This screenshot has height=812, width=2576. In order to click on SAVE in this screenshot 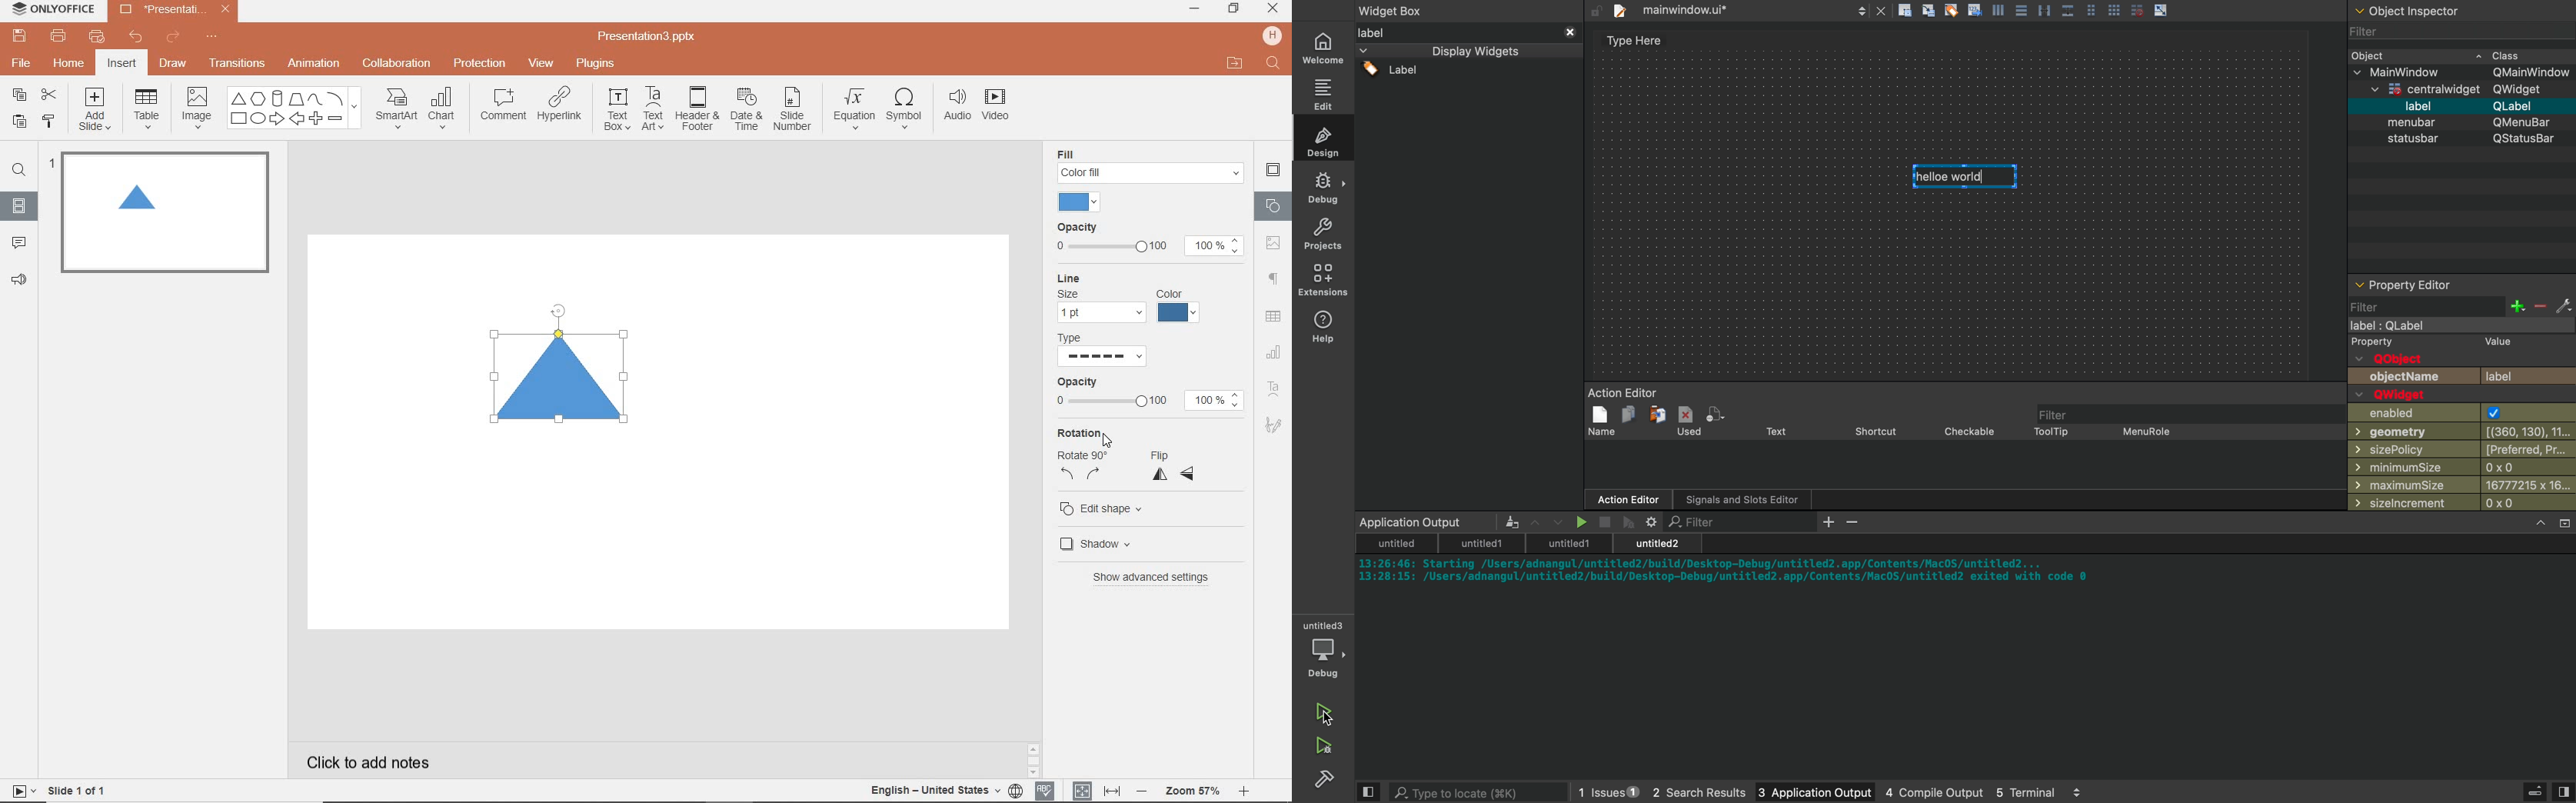, I will do `click(22, 35)`.